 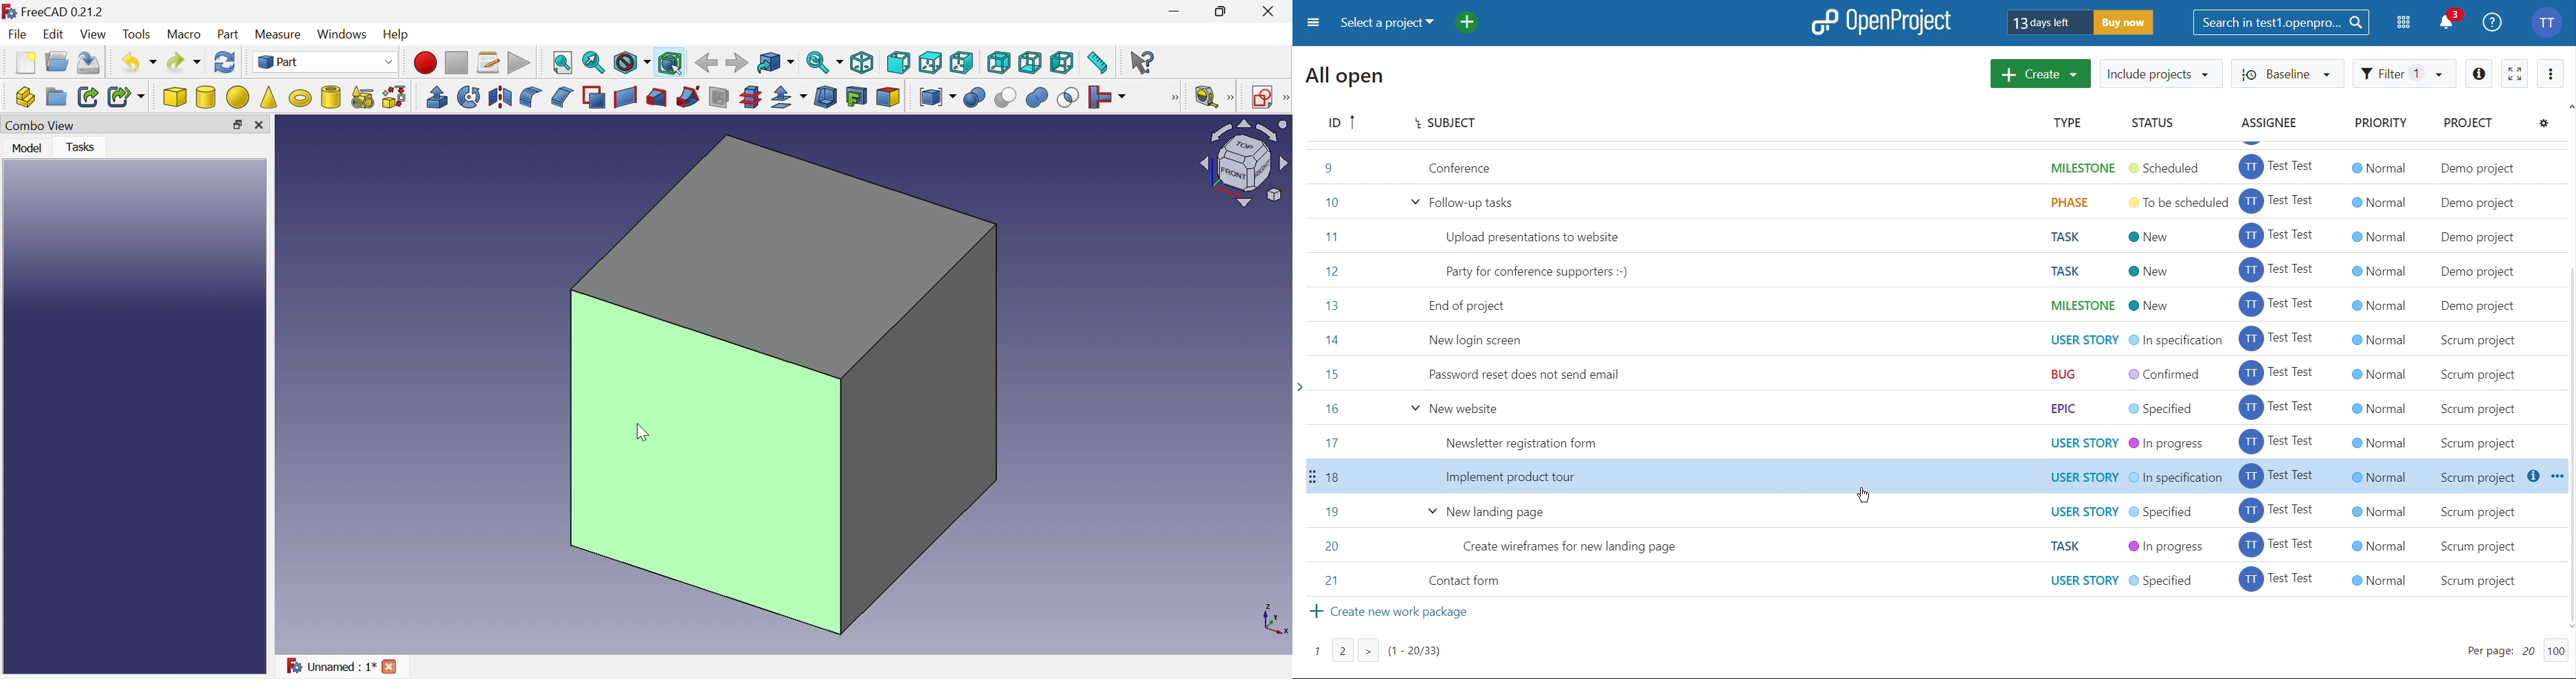 I want to click on Cube, so click(x=787, y=384).